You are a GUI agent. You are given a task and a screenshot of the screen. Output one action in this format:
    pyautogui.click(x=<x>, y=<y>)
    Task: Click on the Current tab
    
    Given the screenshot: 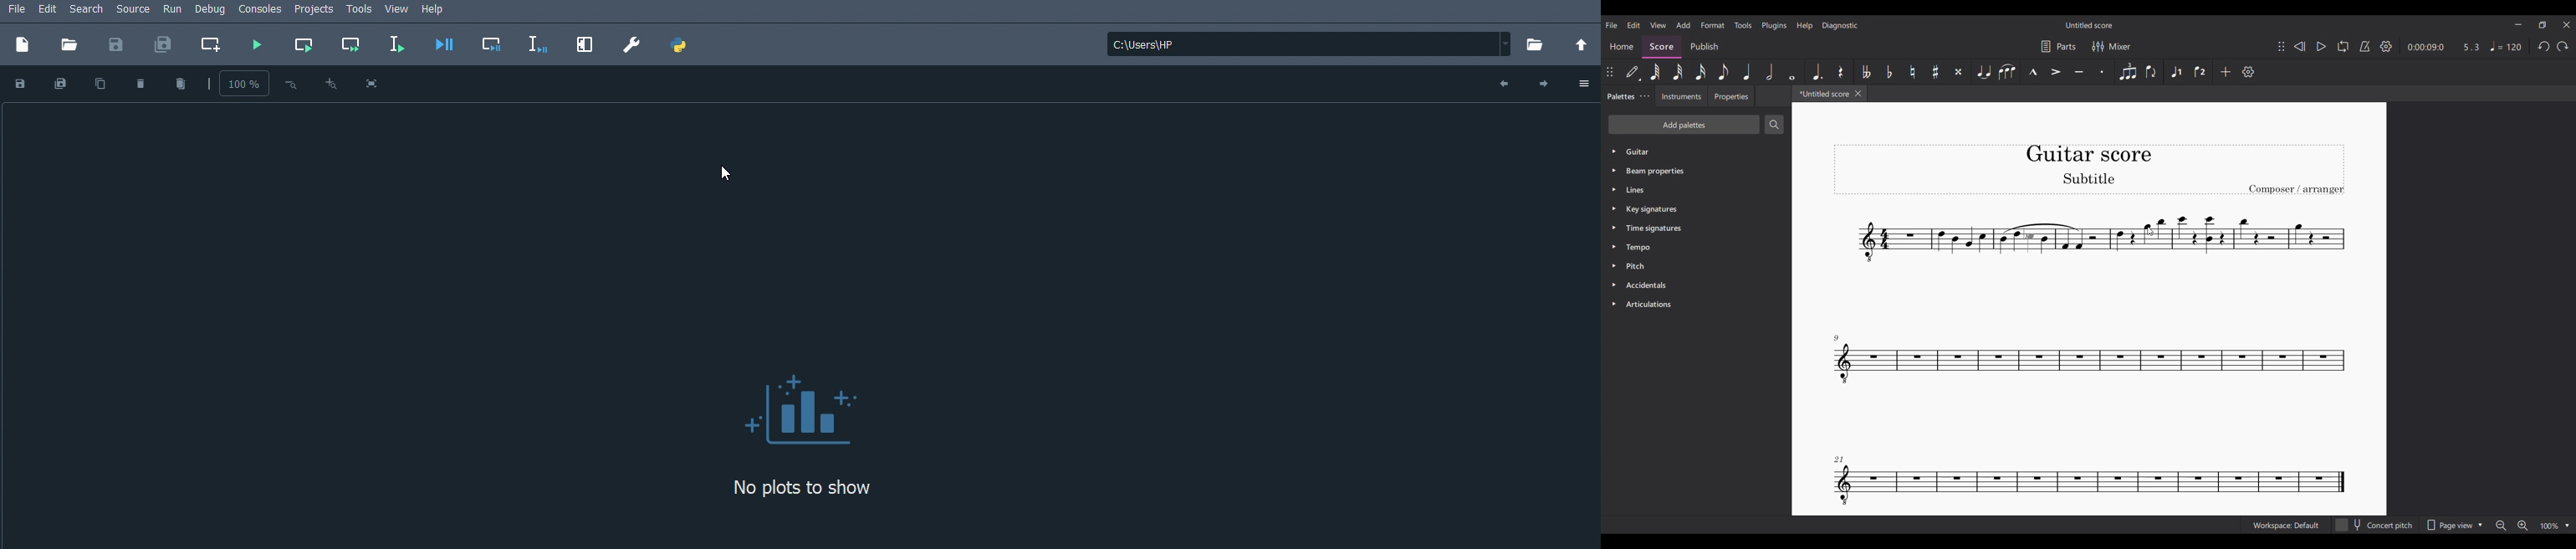 What is the action you would take?
    pyautogui.click(x=1822, y=94)
    